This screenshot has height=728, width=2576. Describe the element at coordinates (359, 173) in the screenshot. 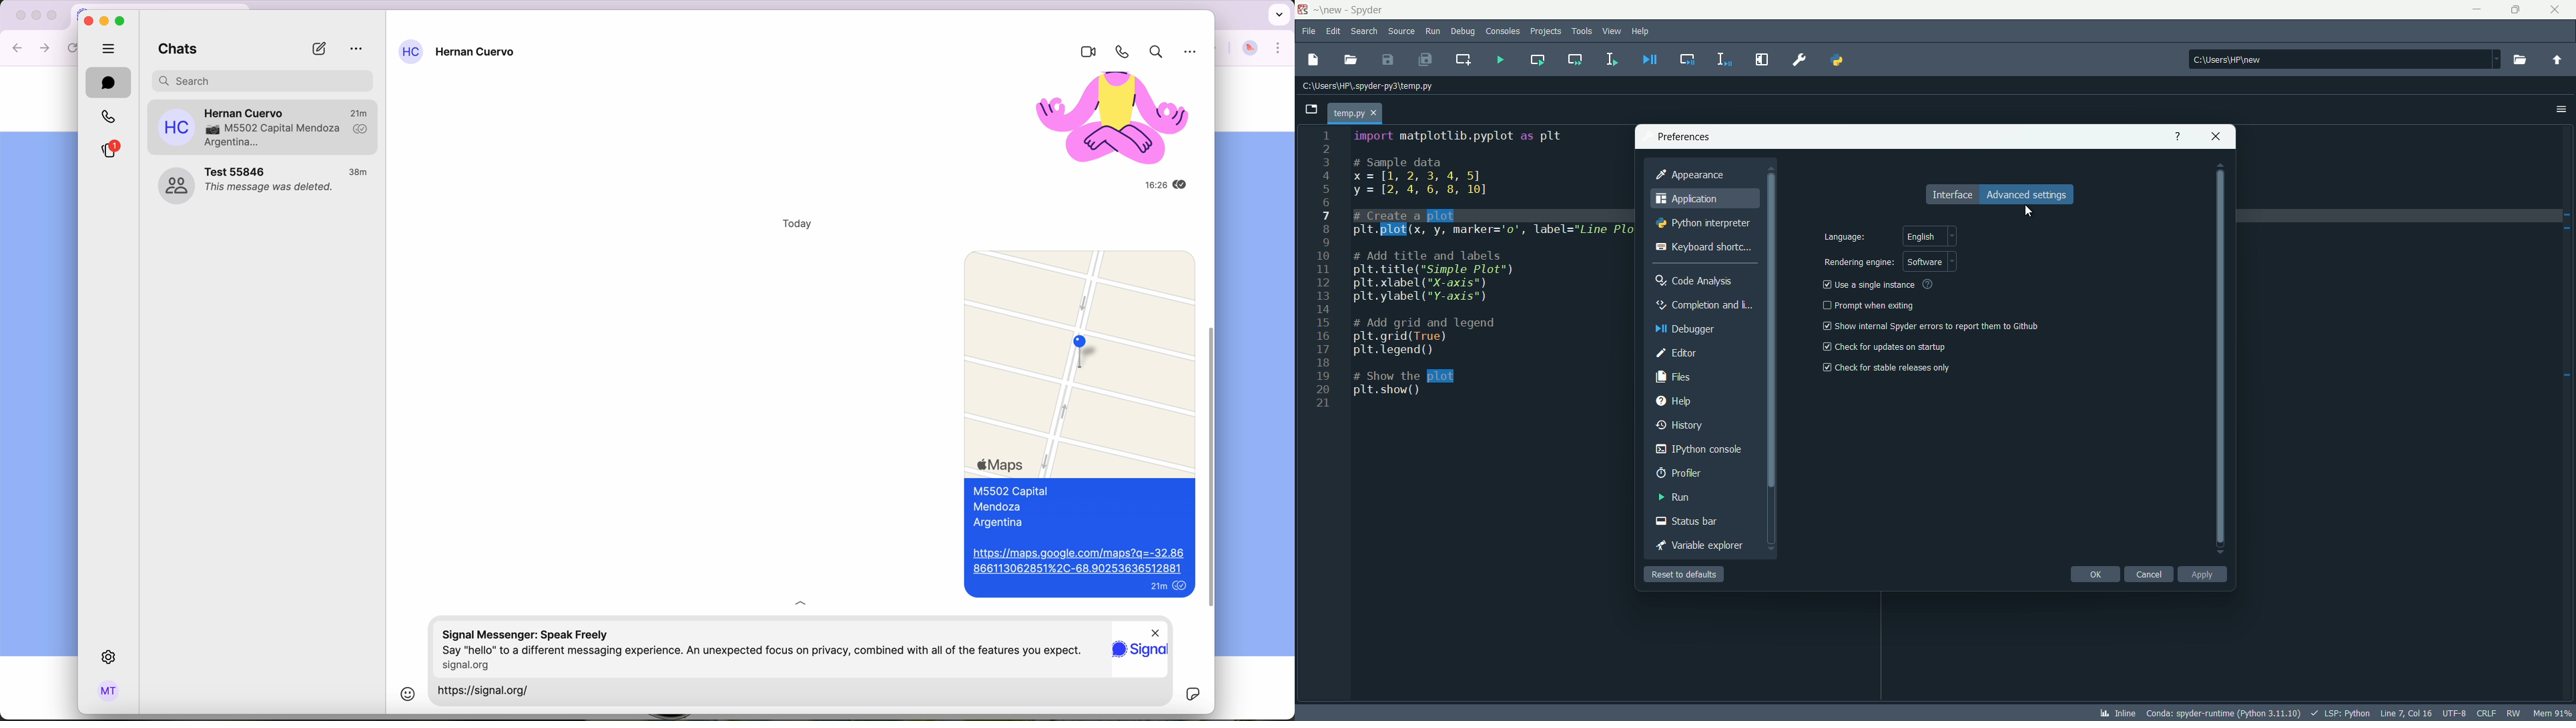

I see `38m` at that location.